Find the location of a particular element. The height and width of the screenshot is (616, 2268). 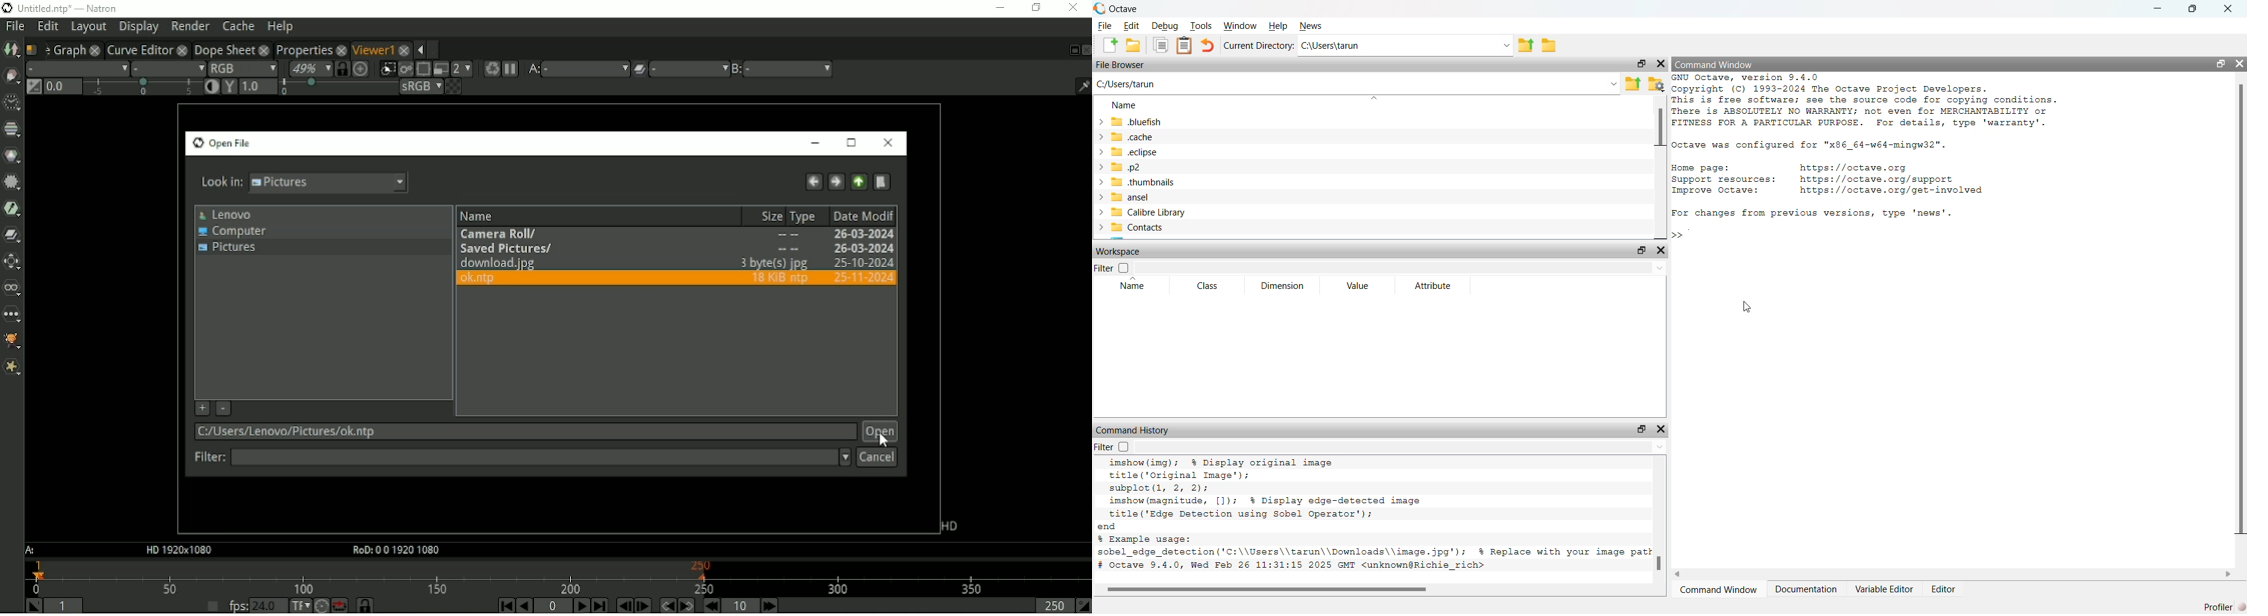

close is located at coordinates (1661, 66).